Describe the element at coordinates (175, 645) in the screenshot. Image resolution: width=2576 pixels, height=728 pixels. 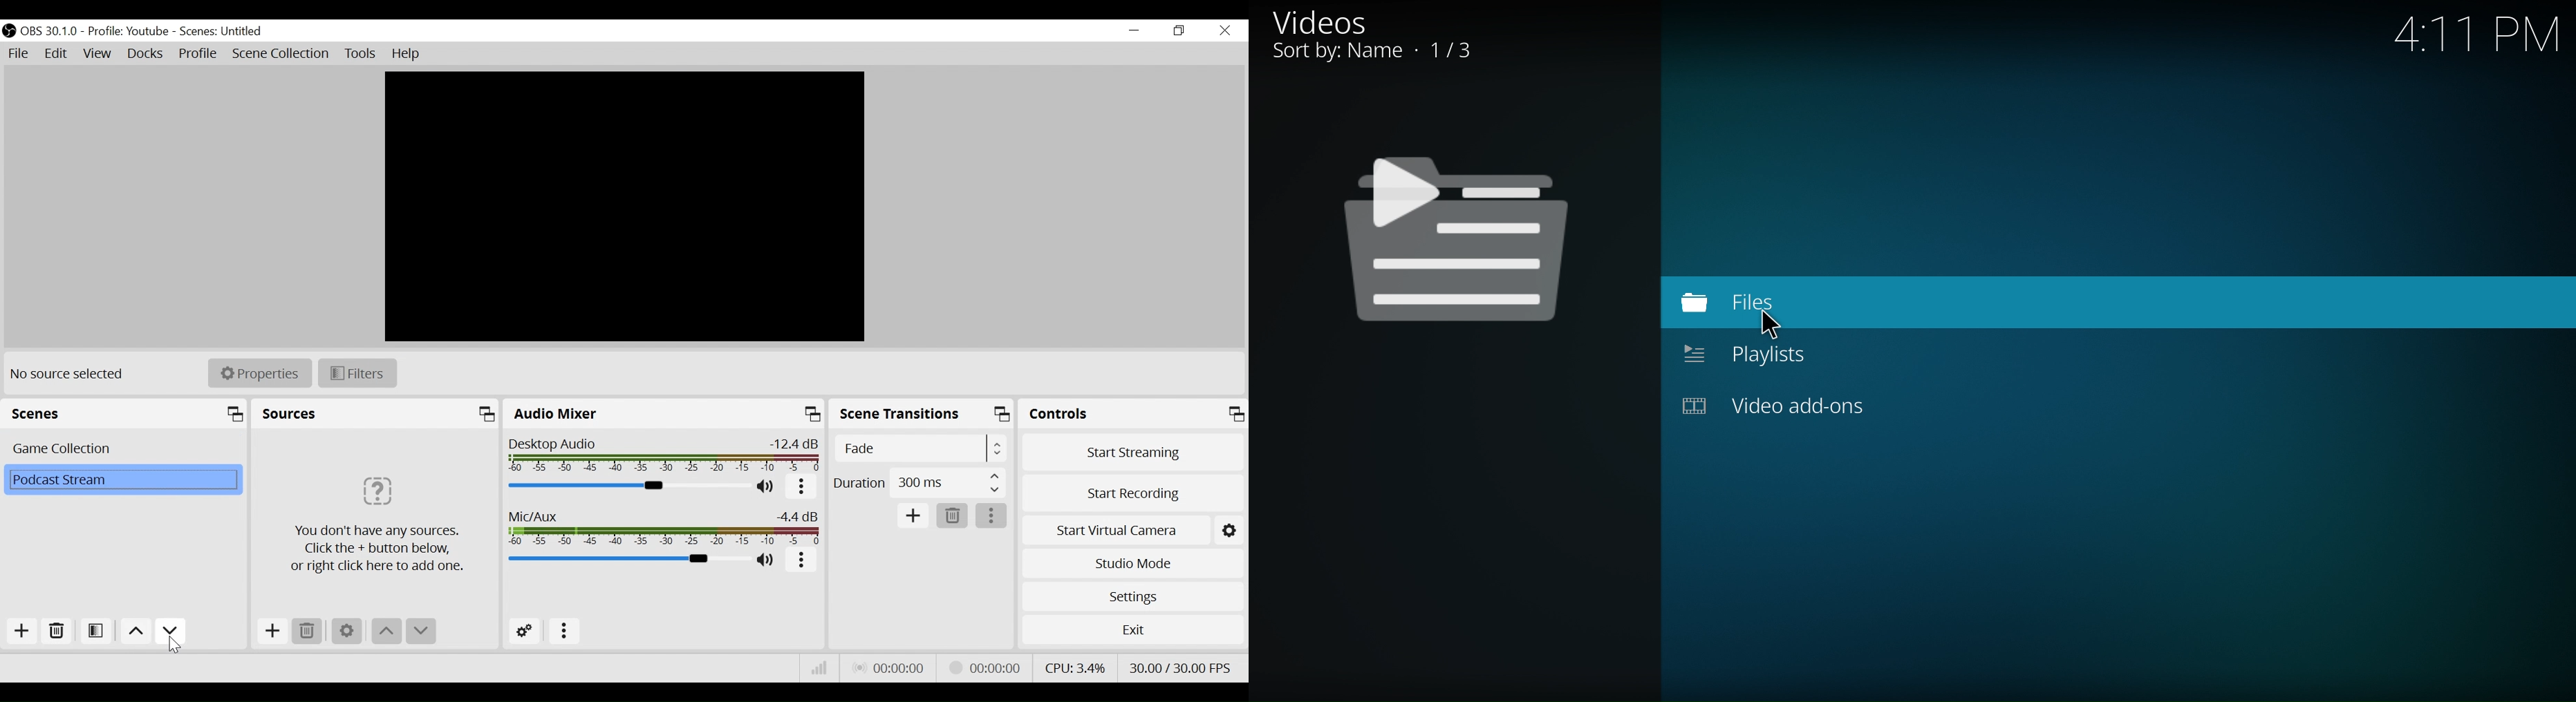
I see `Cursor` at that location.